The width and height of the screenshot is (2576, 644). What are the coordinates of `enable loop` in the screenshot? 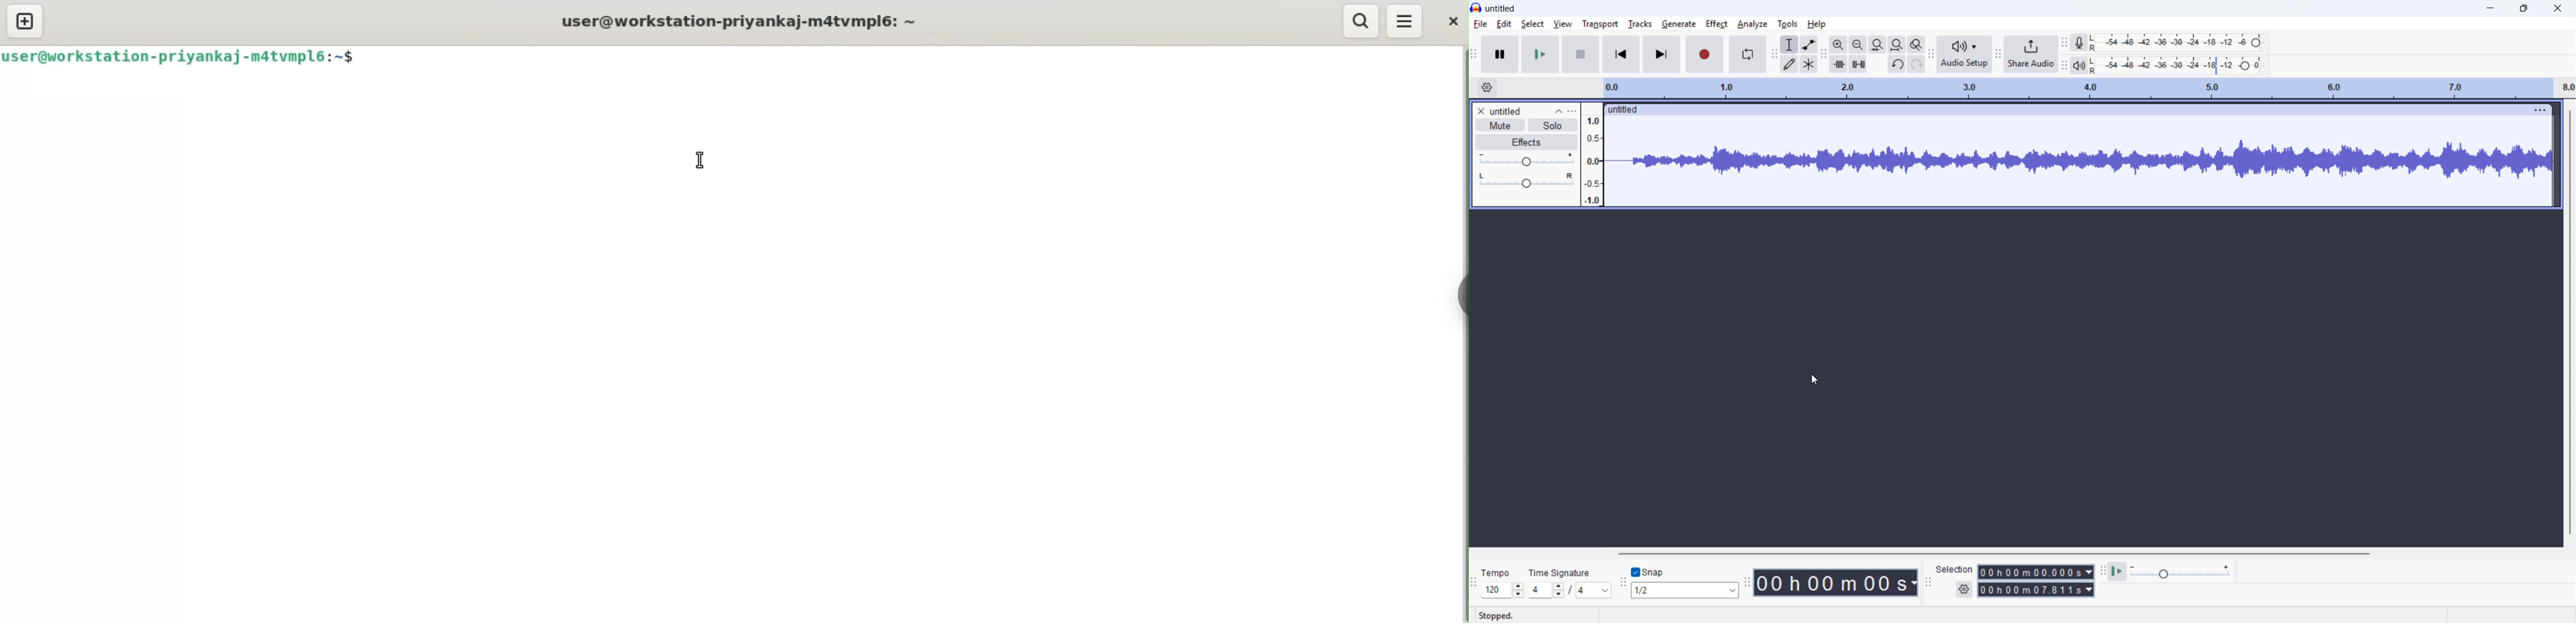 It's located at (1747, 55).